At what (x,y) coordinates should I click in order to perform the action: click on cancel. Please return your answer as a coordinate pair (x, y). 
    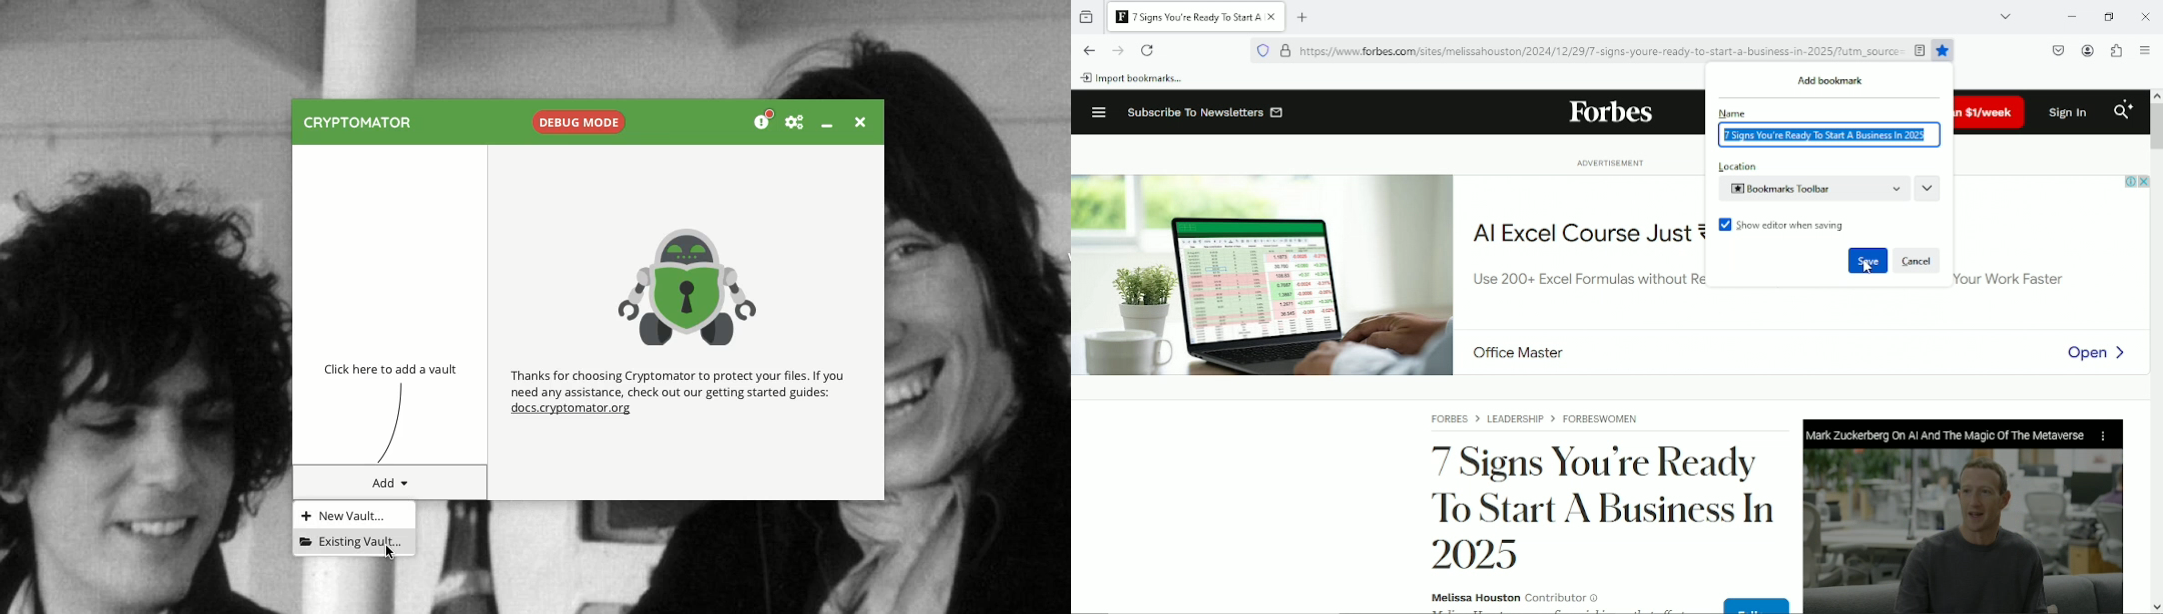
    Looking at the image, I should click on (1917, 261).